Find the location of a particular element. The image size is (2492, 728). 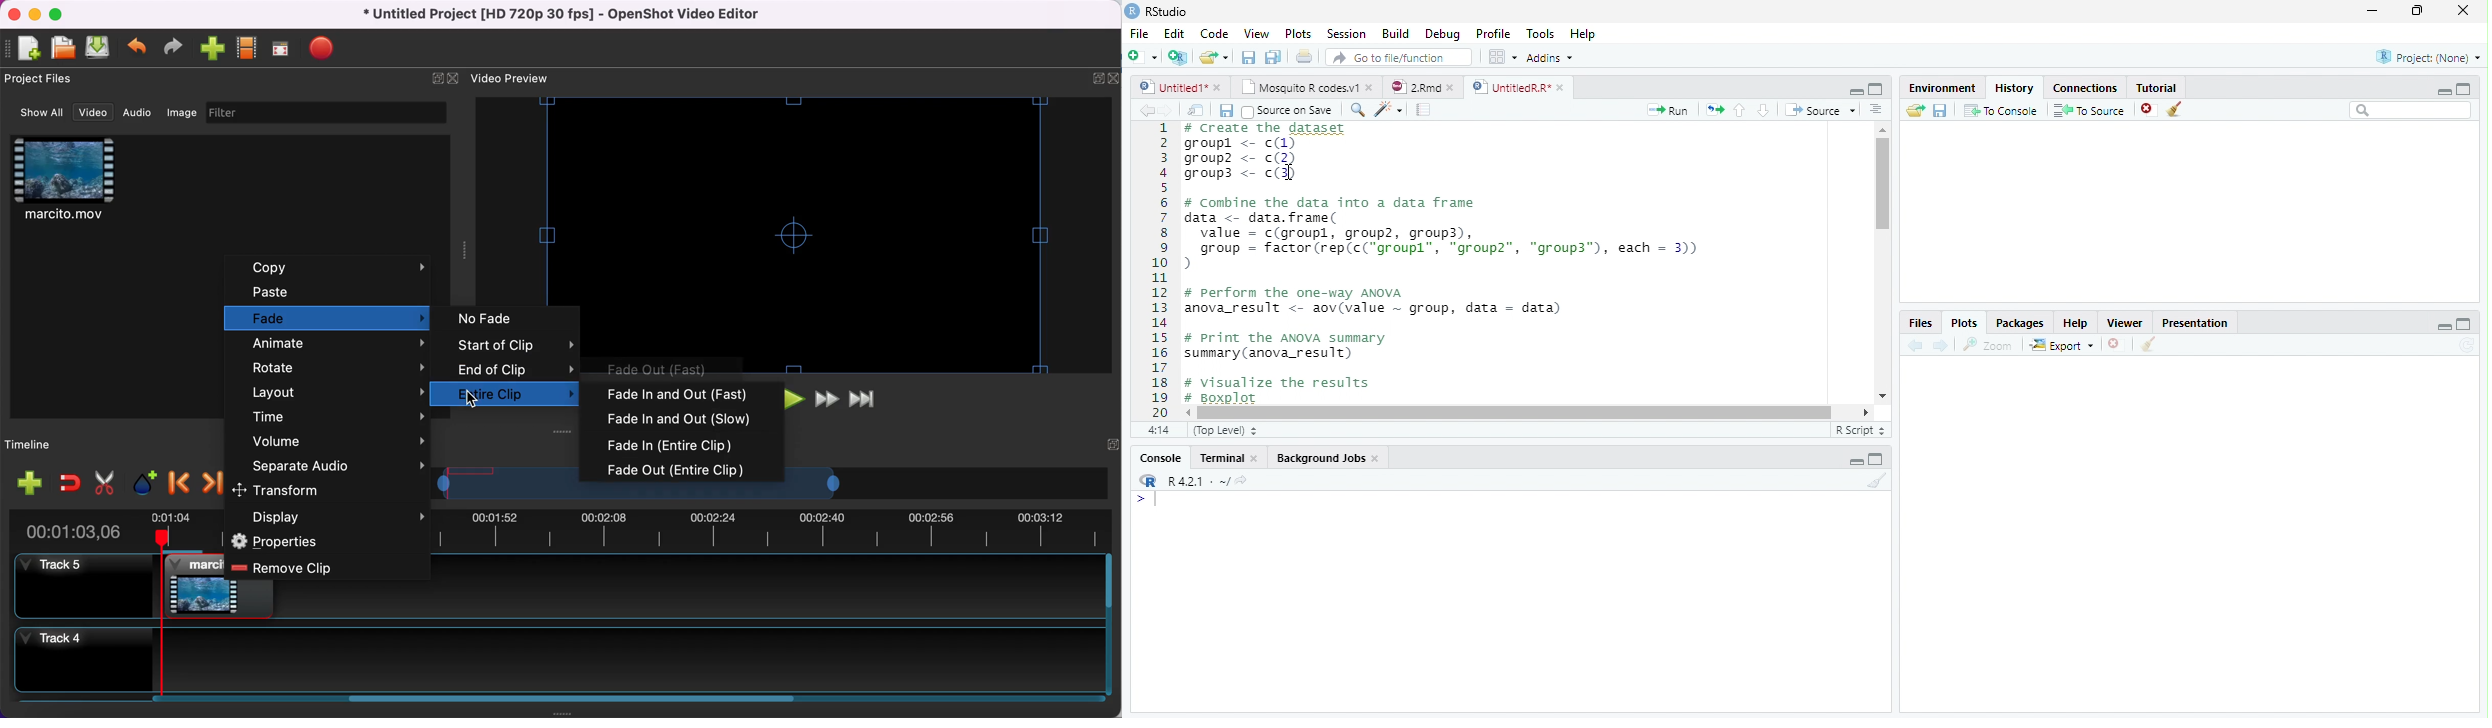

History is located at coordinates (2015, 87).